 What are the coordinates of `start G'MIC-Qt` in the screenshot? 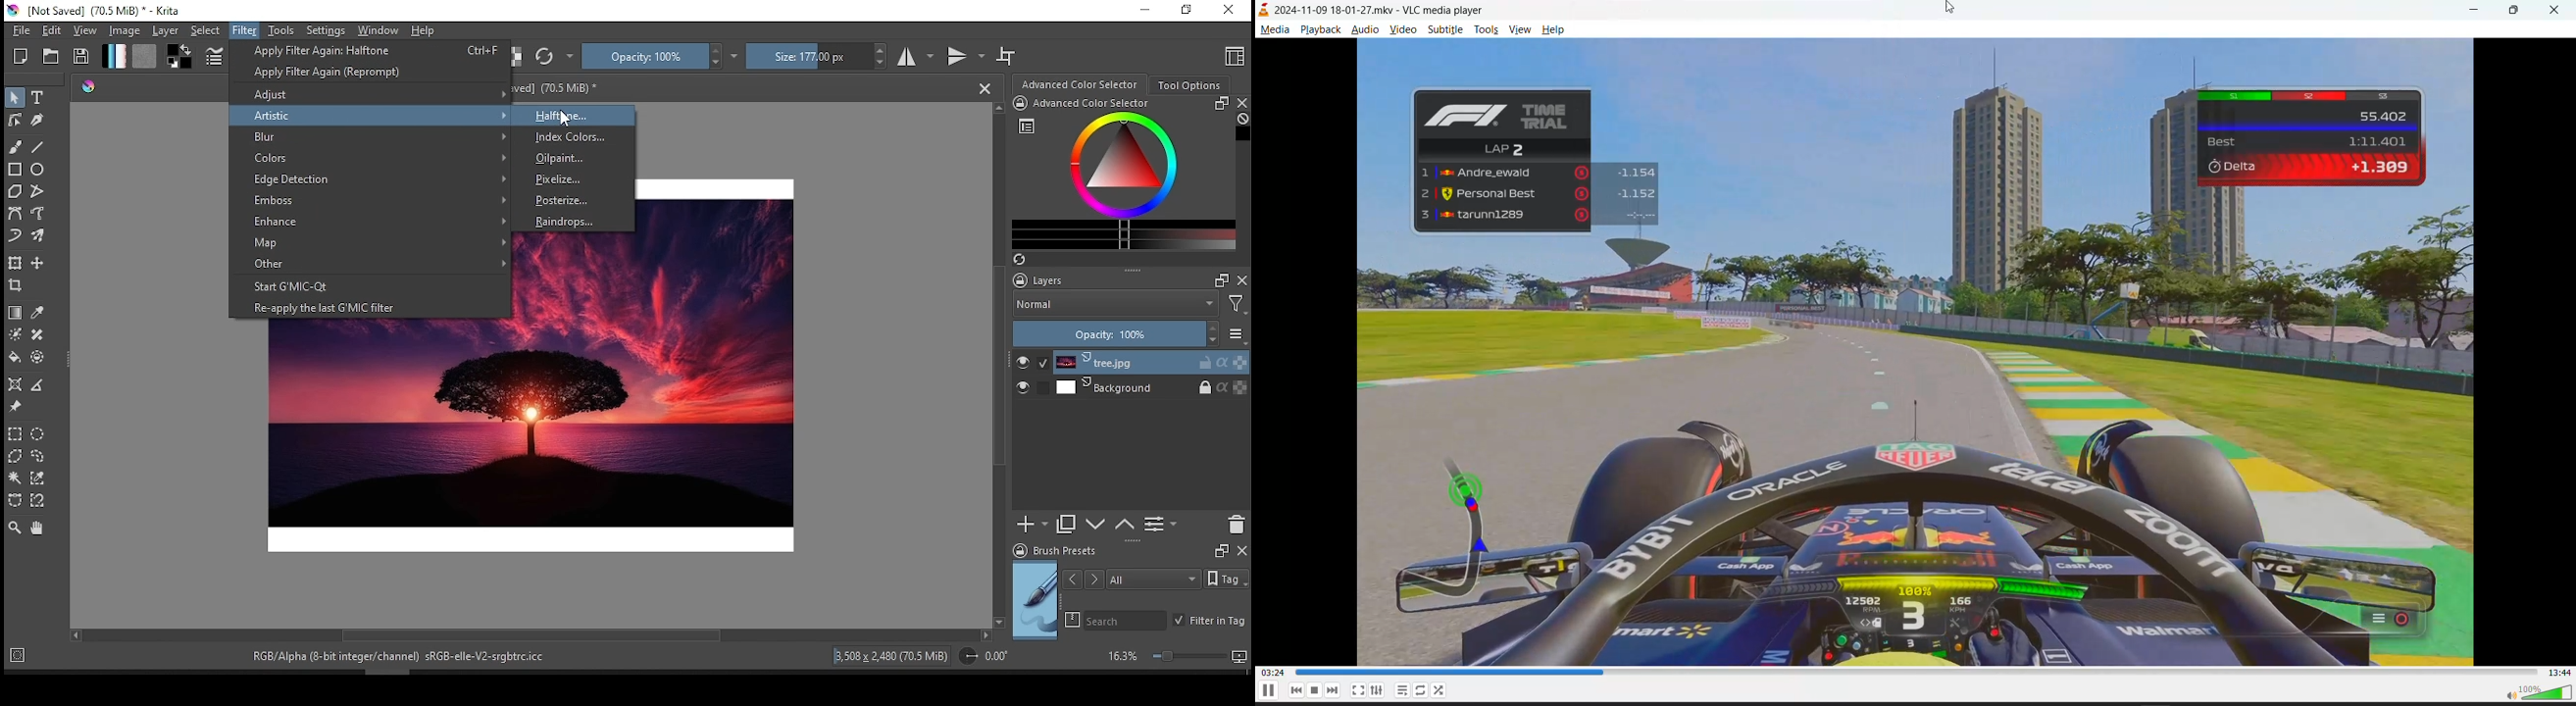 It's located at (370, 284).